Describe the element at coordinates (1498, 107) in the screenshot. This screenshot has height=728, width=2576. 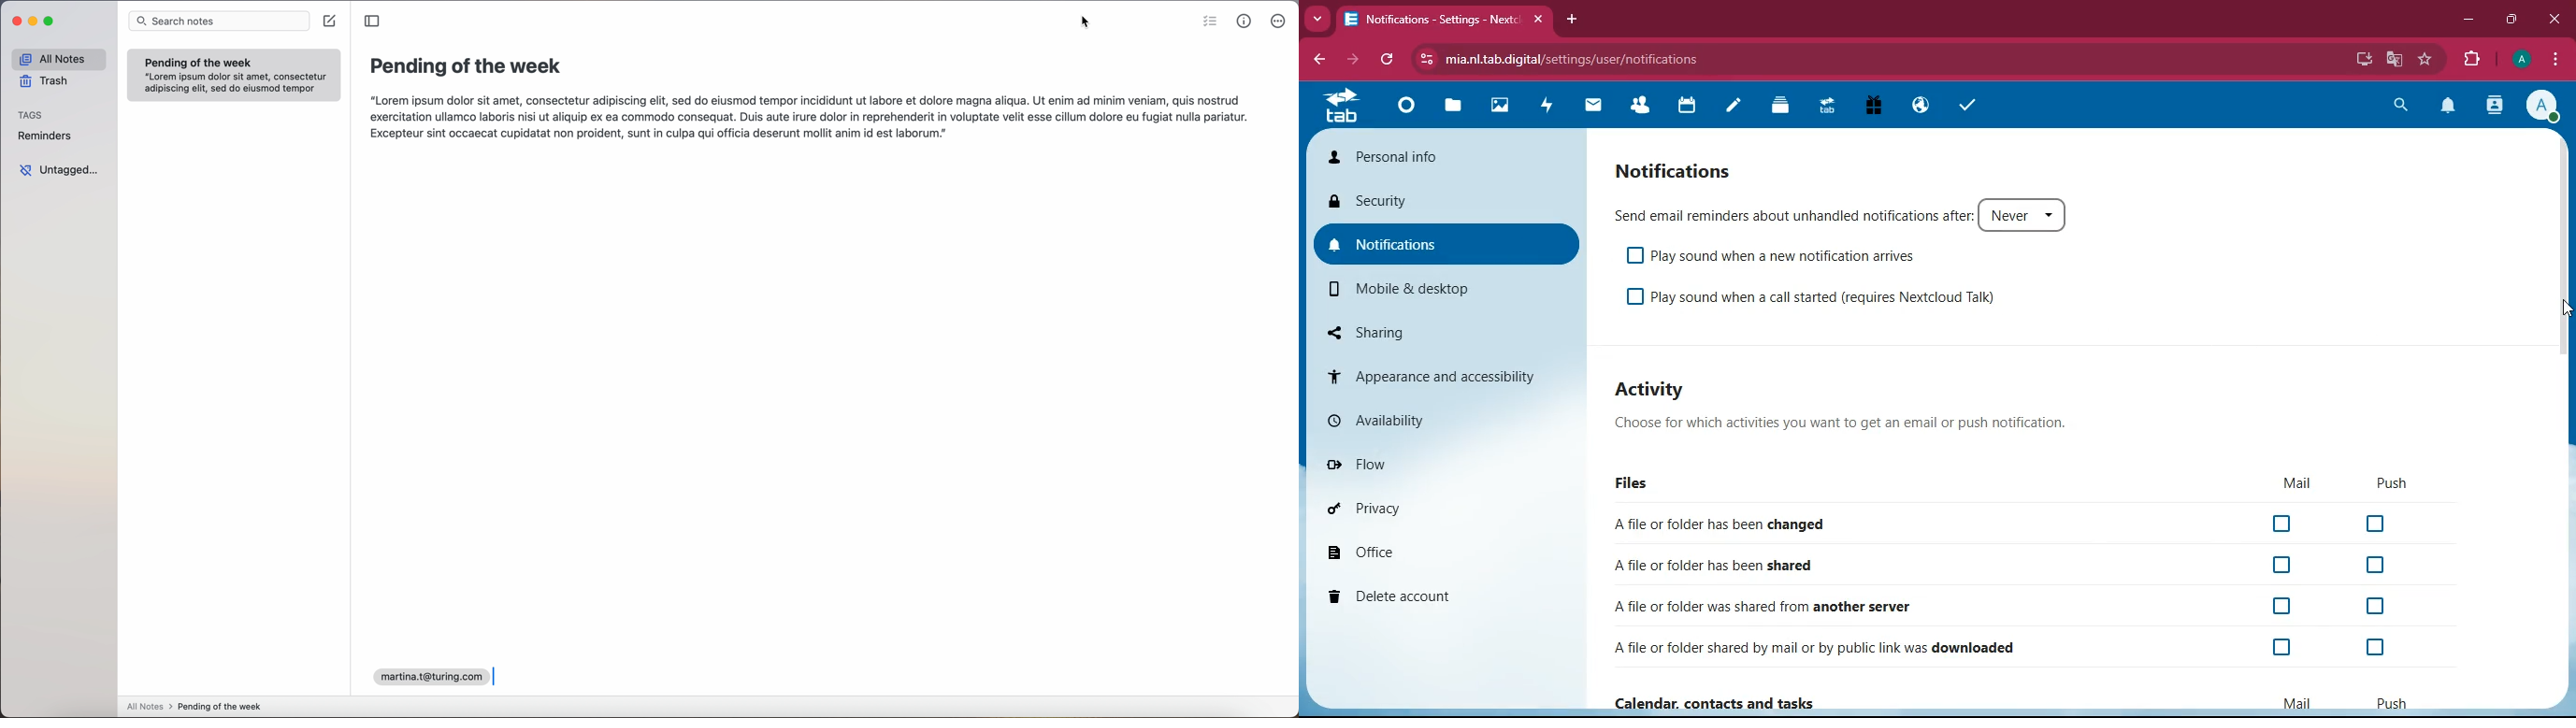
I see `images` at that location.